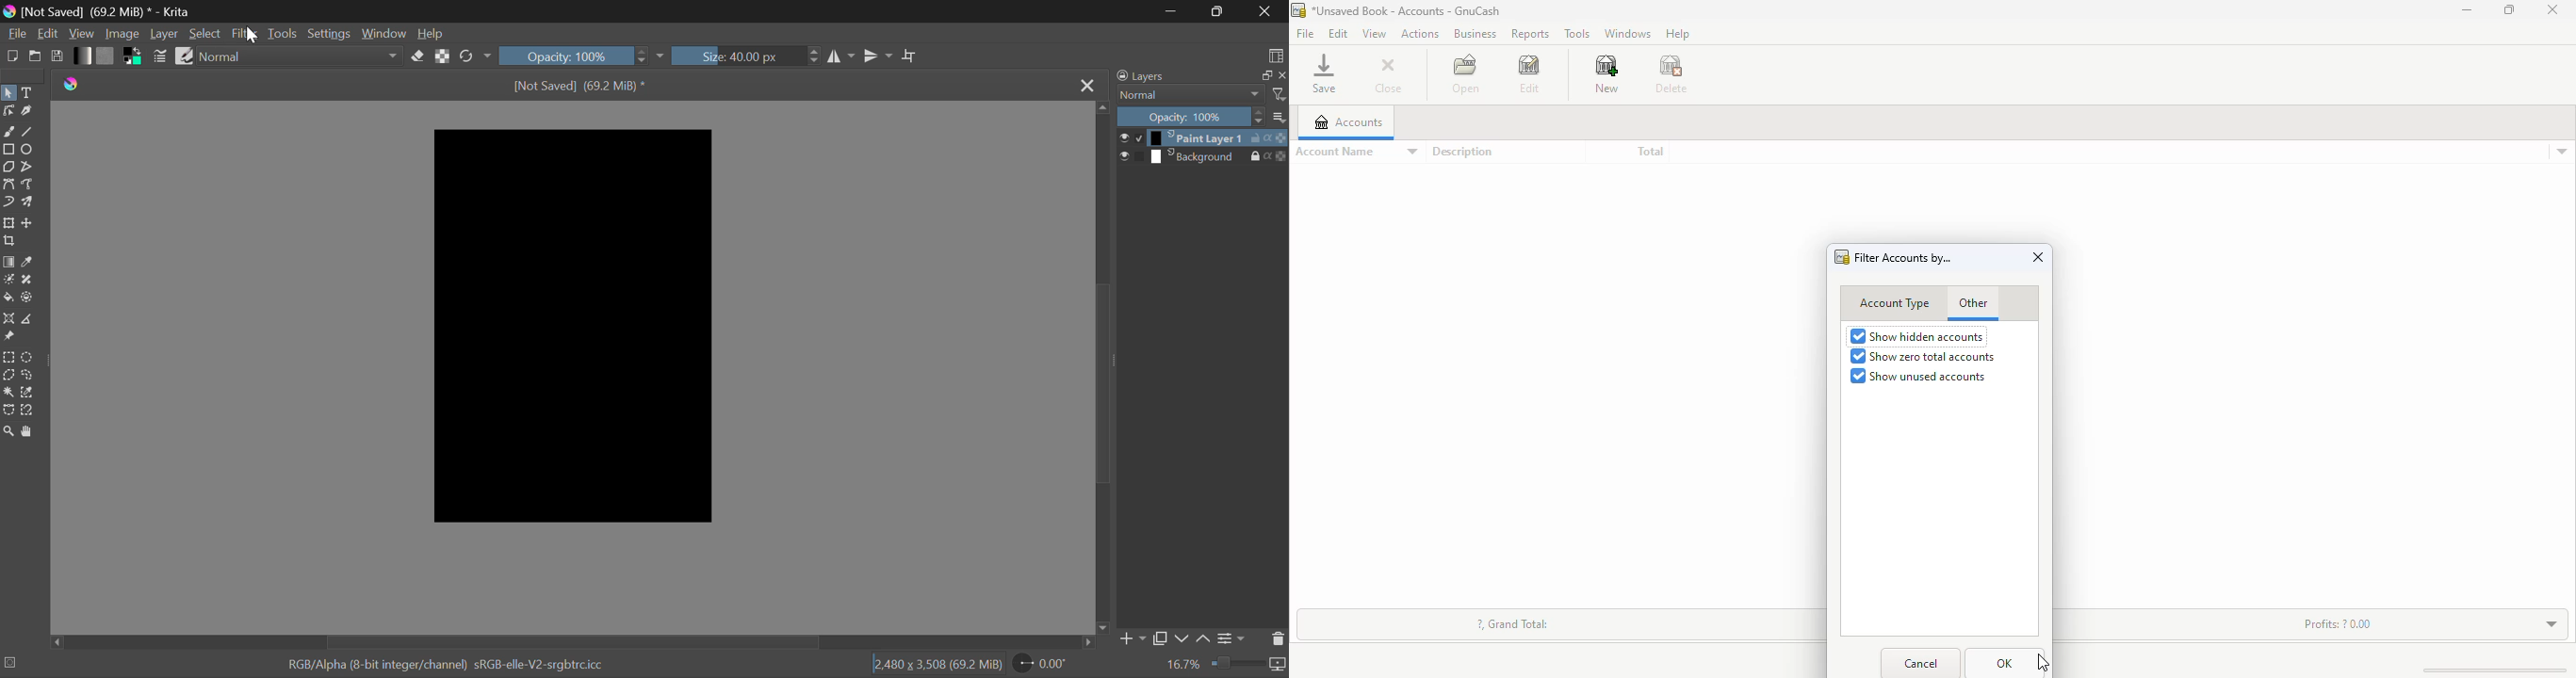 The width and height of the screenshot is (2576, 700). Describe the element at coordinates (29, 394) in the screenshot. I see `Similar Color Selector` at that location.